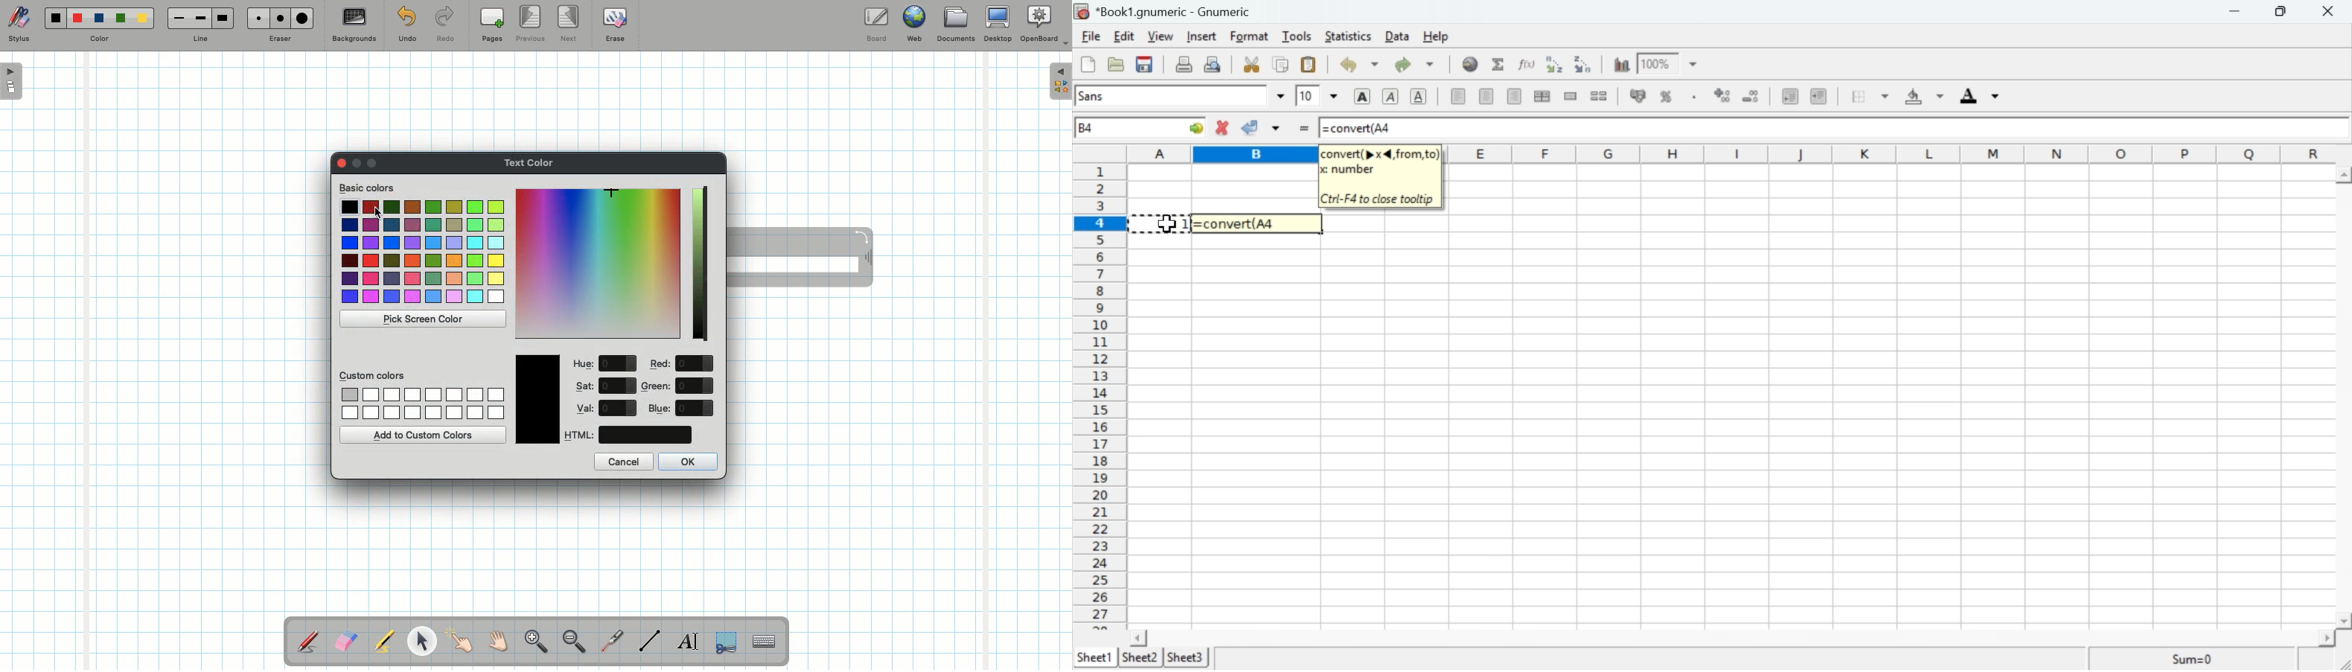 The image size is (2352, 672). Describe the element at coordinates (1733, 152) in the screenshot. I see `Alphabets row` at that location.